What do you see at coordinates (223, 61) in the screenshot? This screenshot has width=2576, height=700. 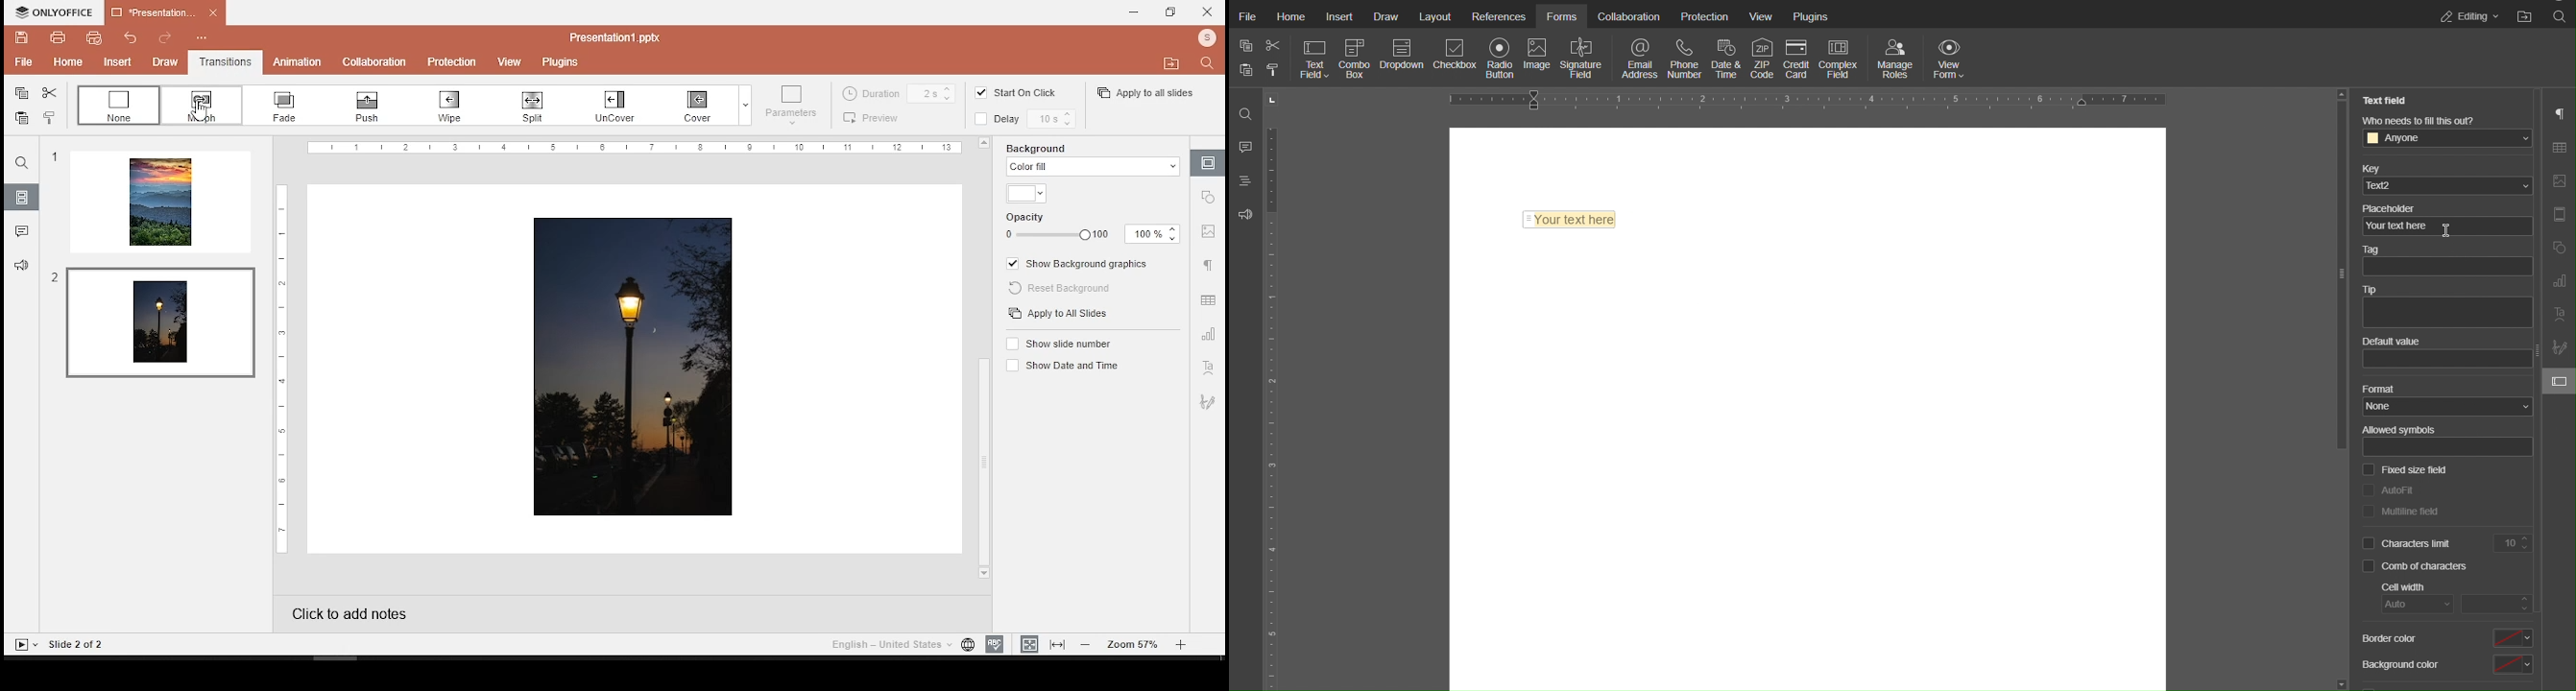 I see `transitions` at bounding box center [223, 61].